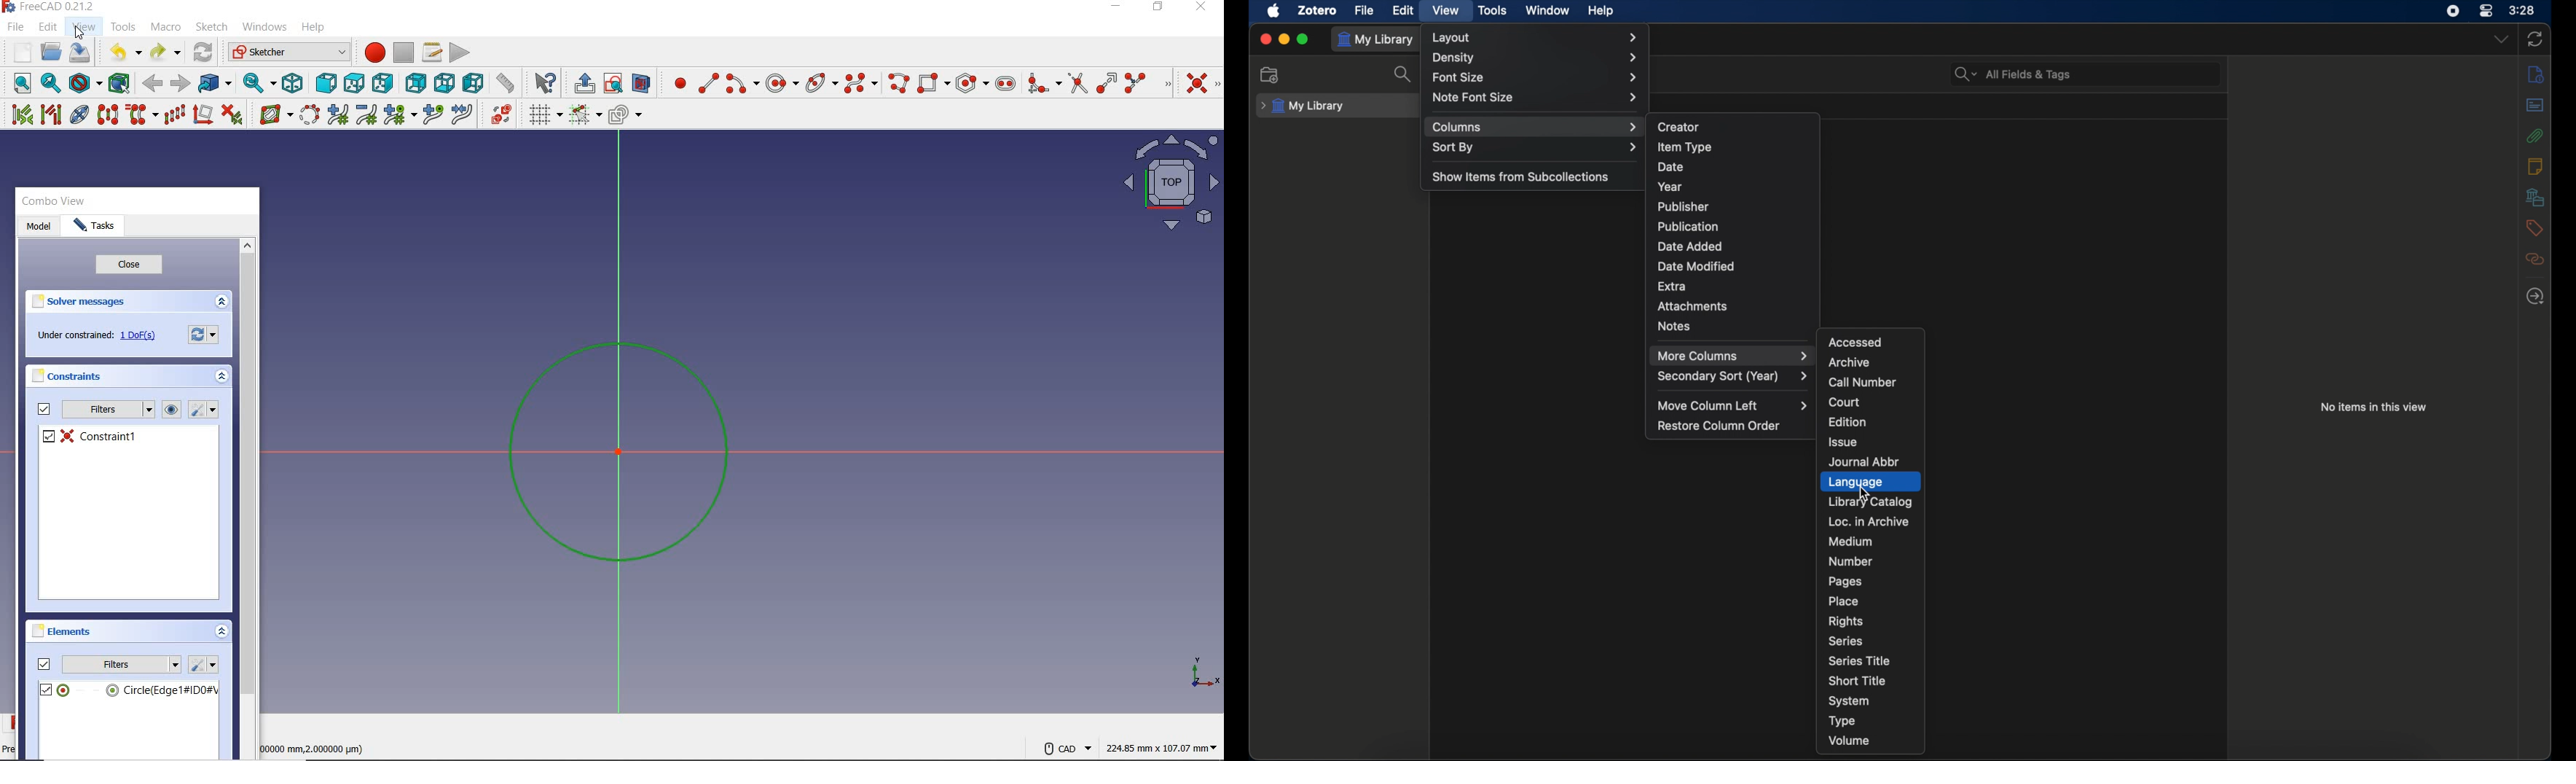  I want to click on density, so click(1535, 58).